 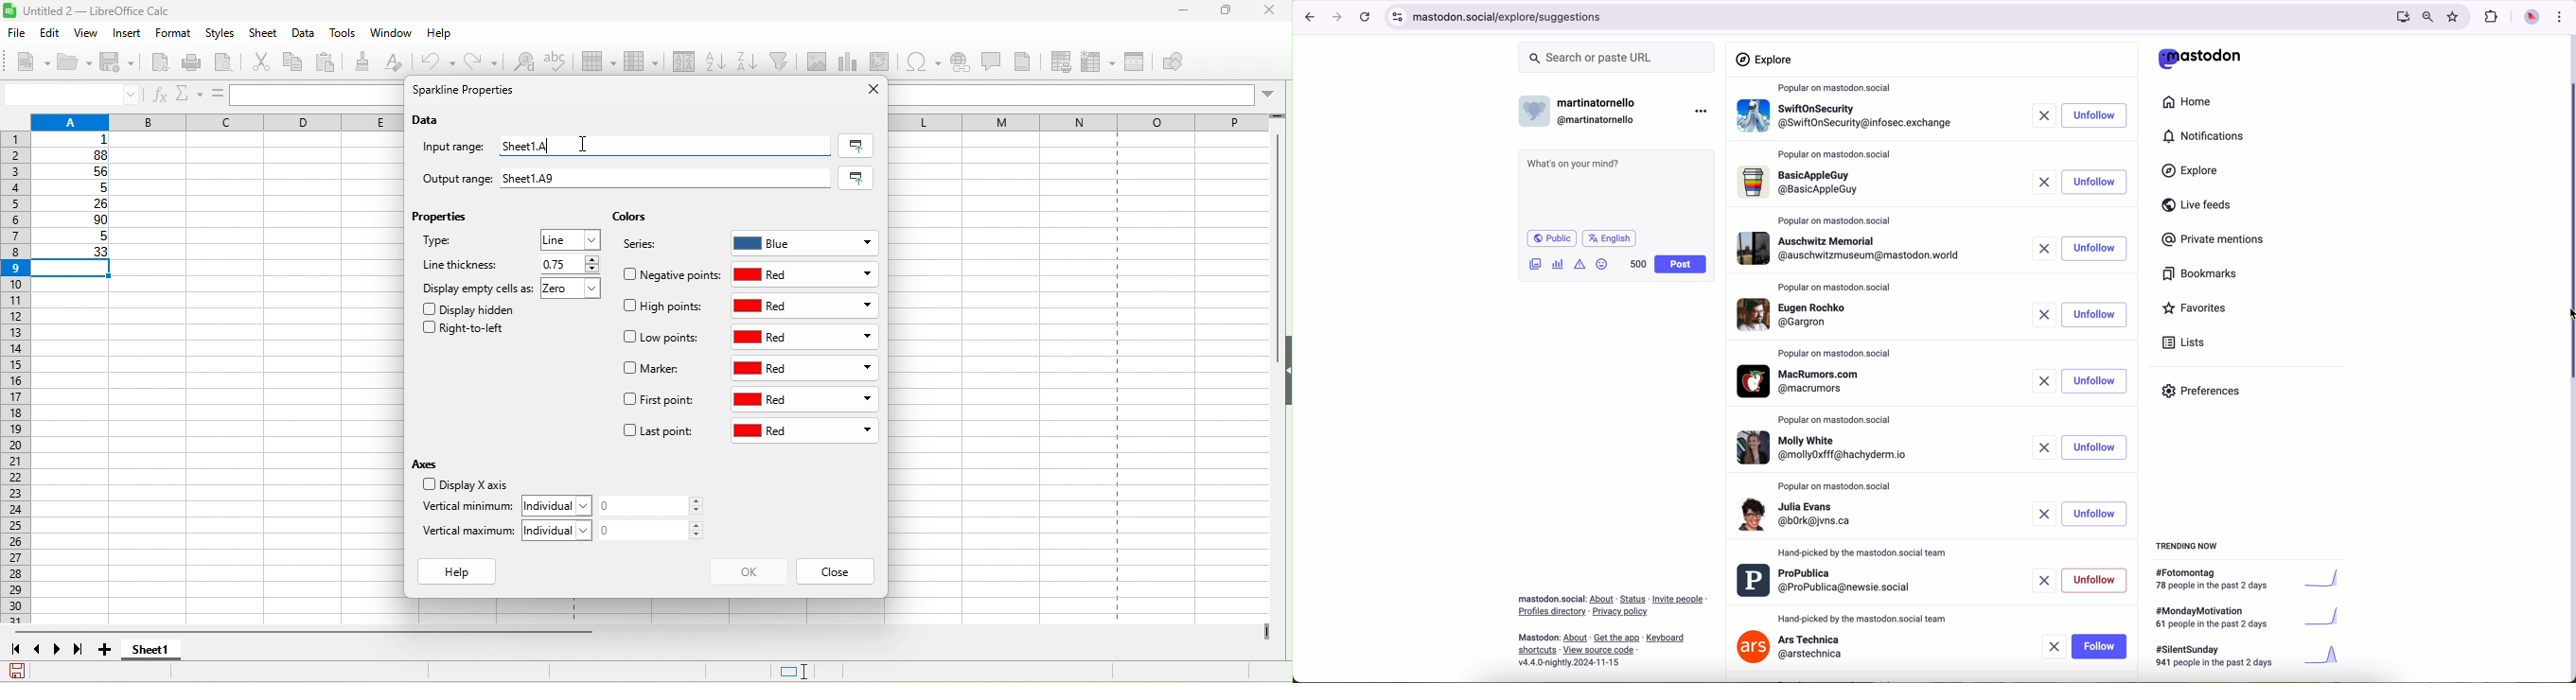 I want to click on edit pivot table, so click(x=884, y=61).